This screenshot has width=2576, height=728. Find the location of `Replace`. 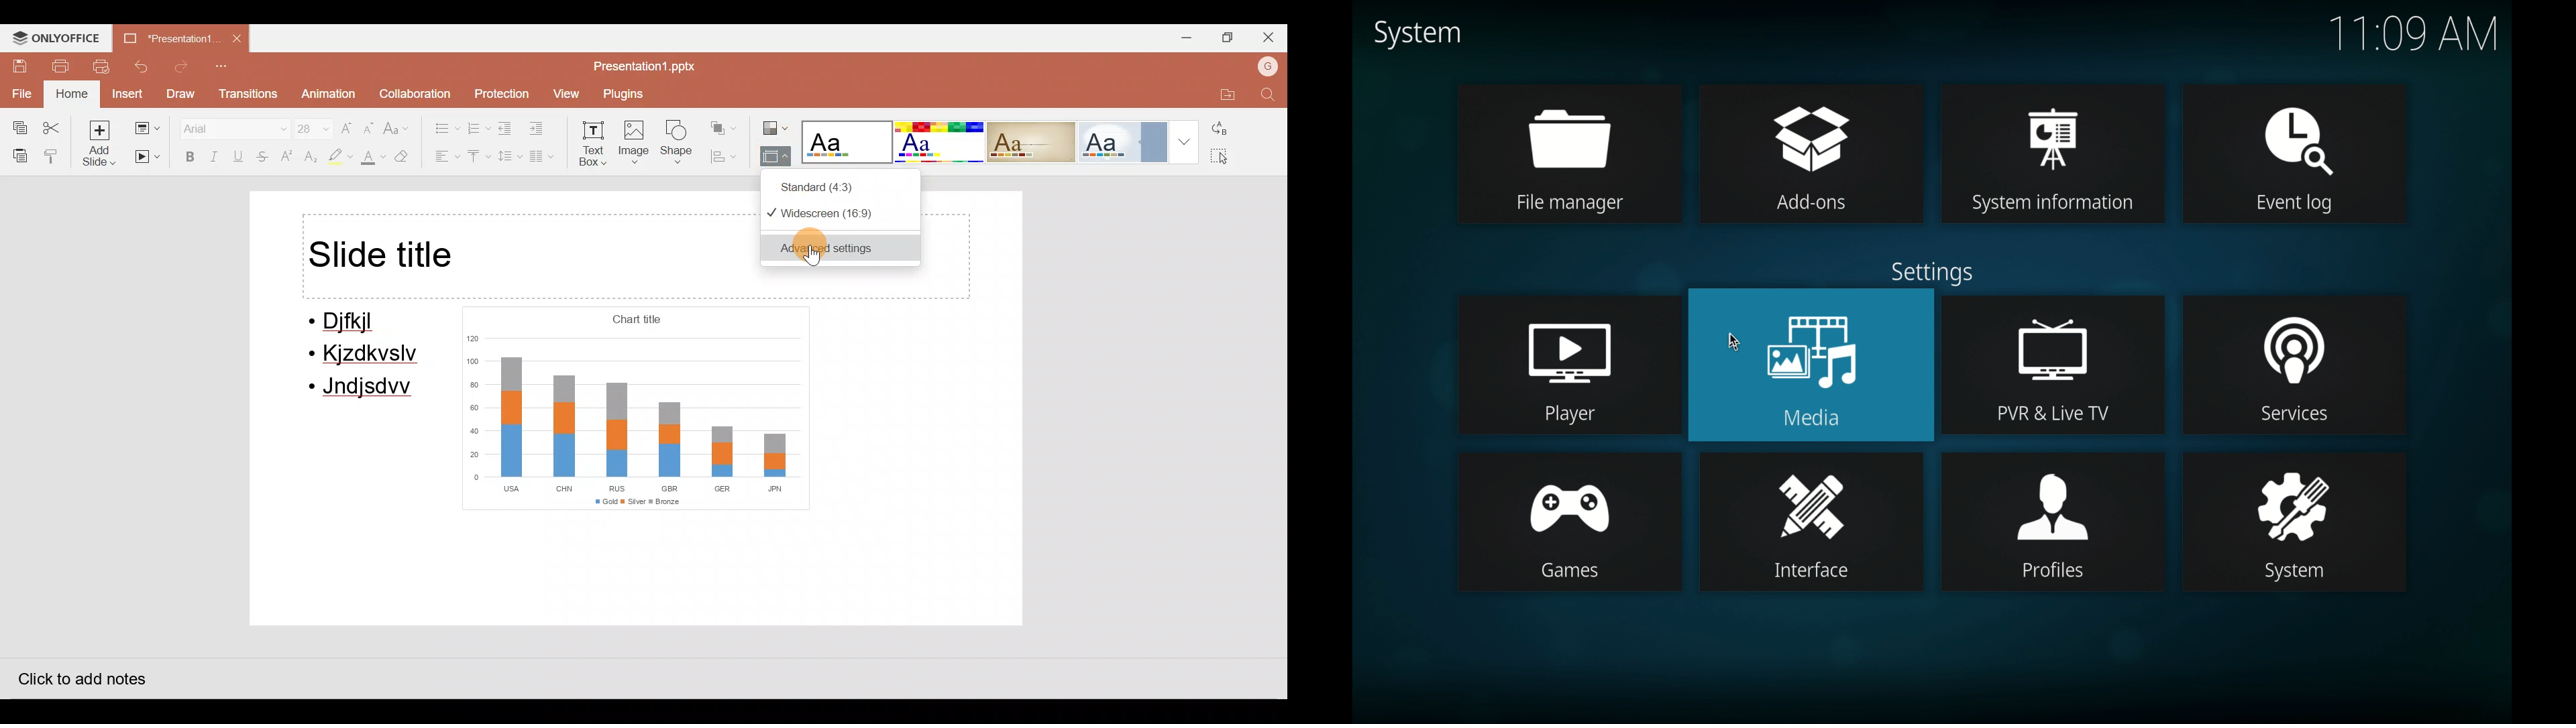

Replace is located at coordinates (1228, 128).